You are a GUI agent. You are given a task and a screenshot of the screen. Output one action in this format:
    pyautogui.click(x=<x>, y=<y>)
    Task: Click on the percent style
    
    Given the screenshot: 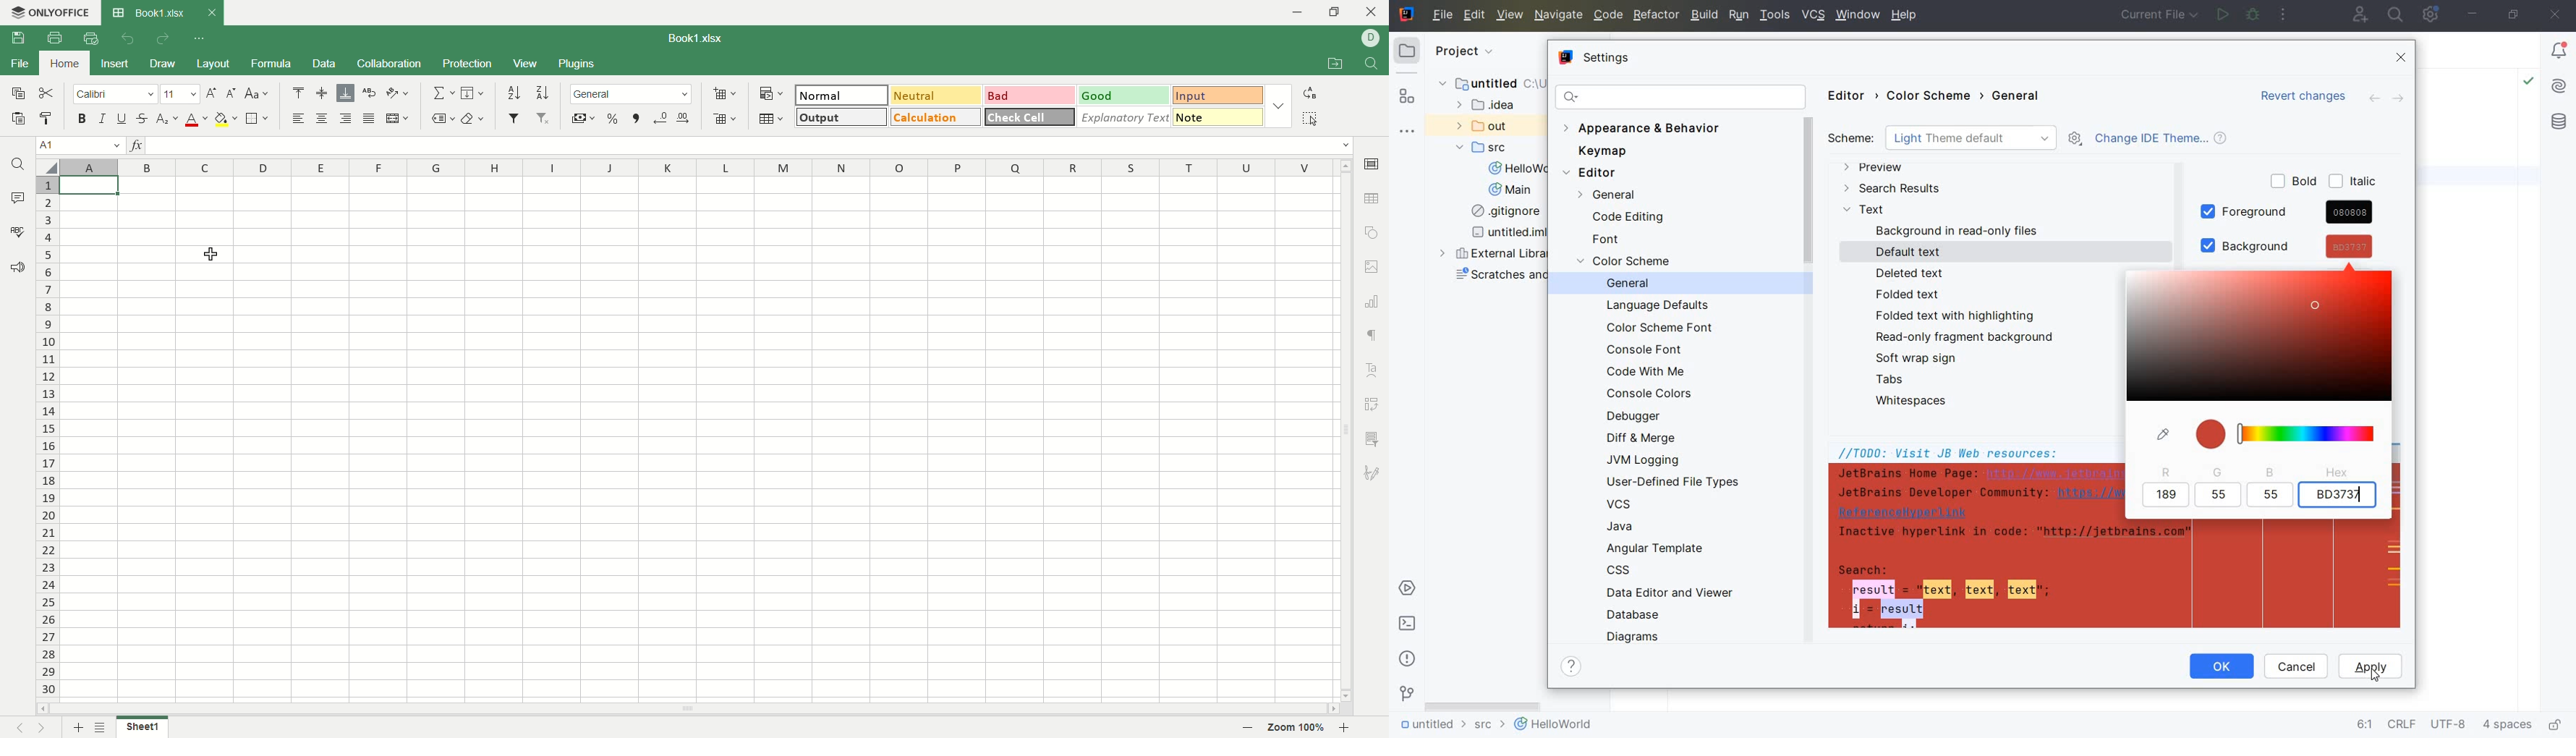 What is the action you would take?
    pyautogui.click(x=613, y=118)
    